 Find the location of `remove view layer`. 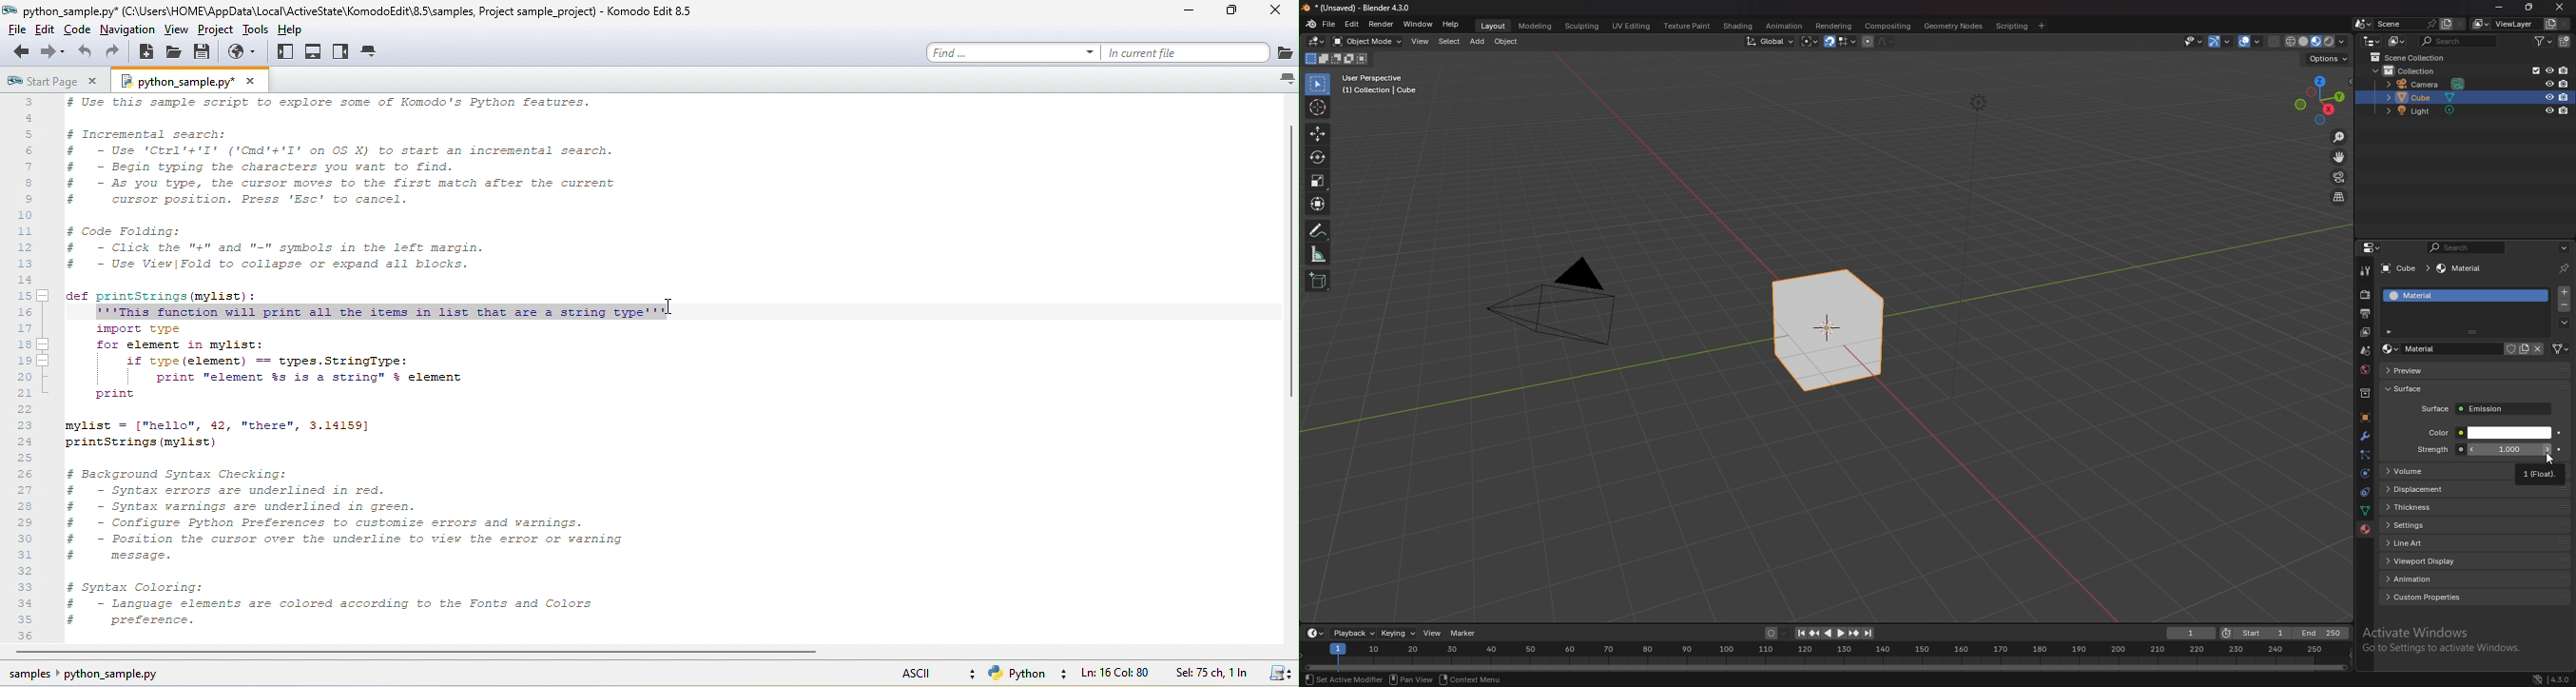

remove view layer is located at coordinates (2566, 25).